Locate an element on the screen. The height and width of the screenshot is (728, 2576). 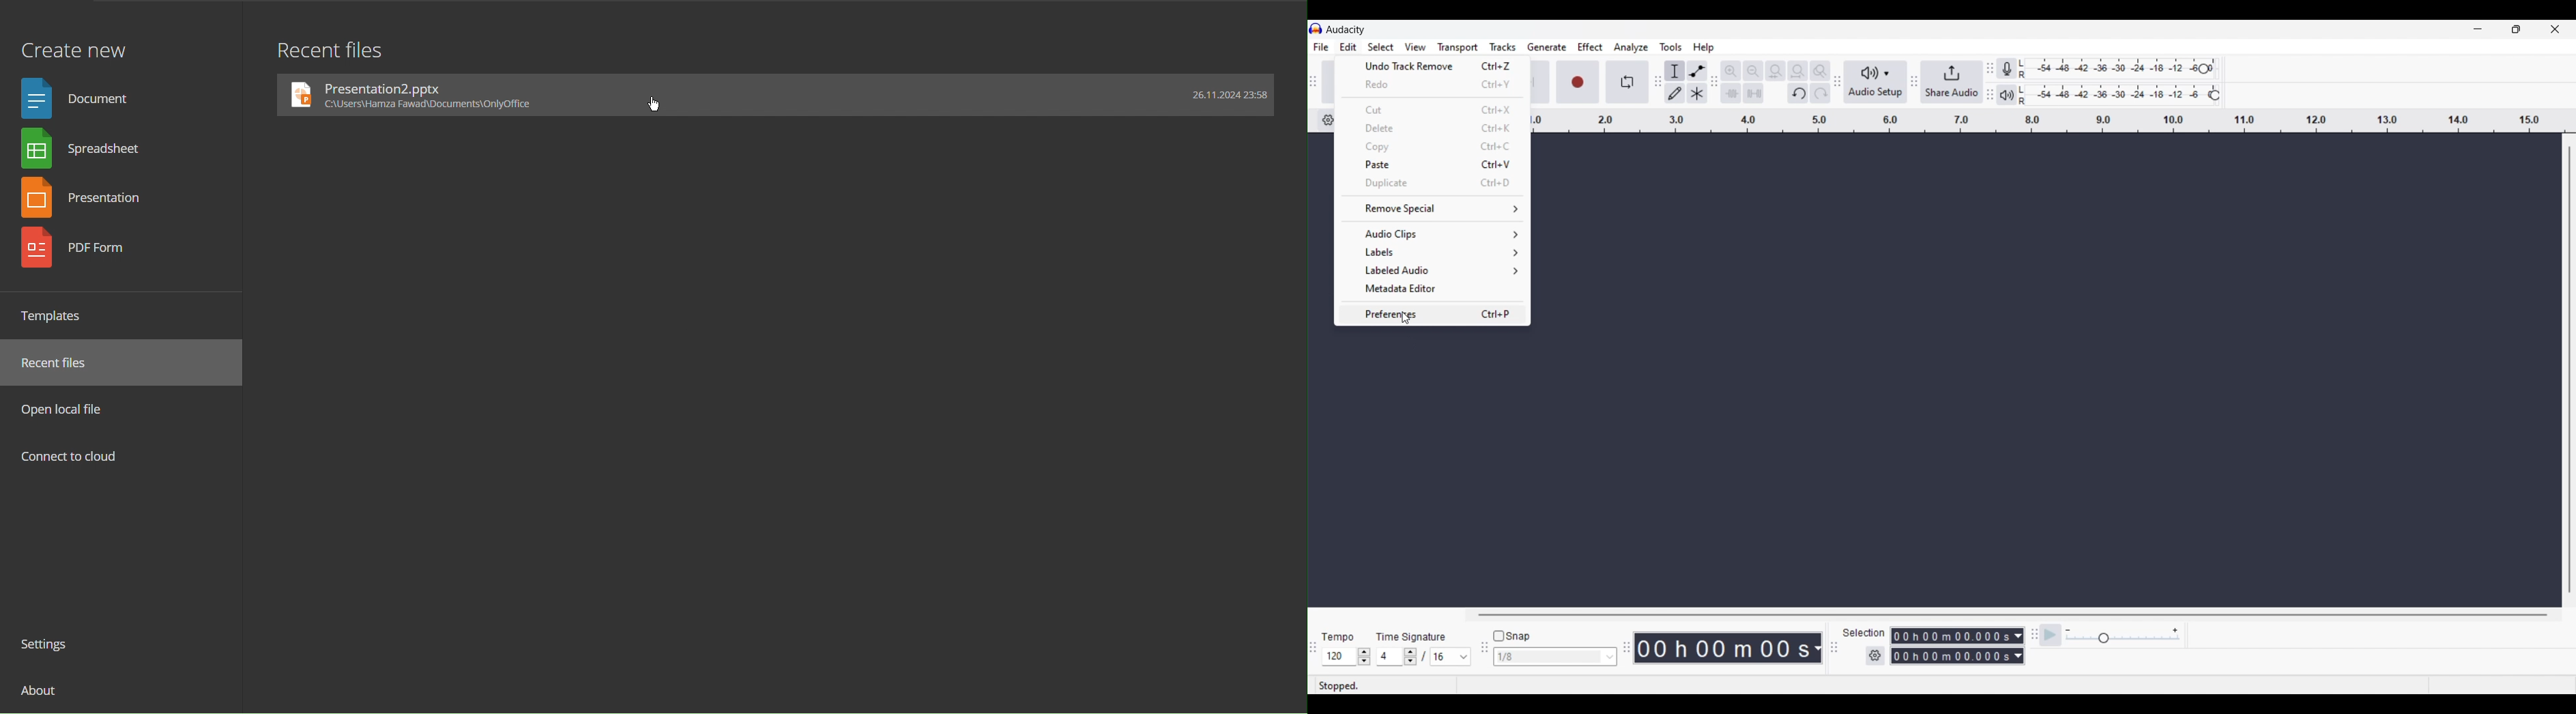
Duplicate is located at coordinates (1433, 183).